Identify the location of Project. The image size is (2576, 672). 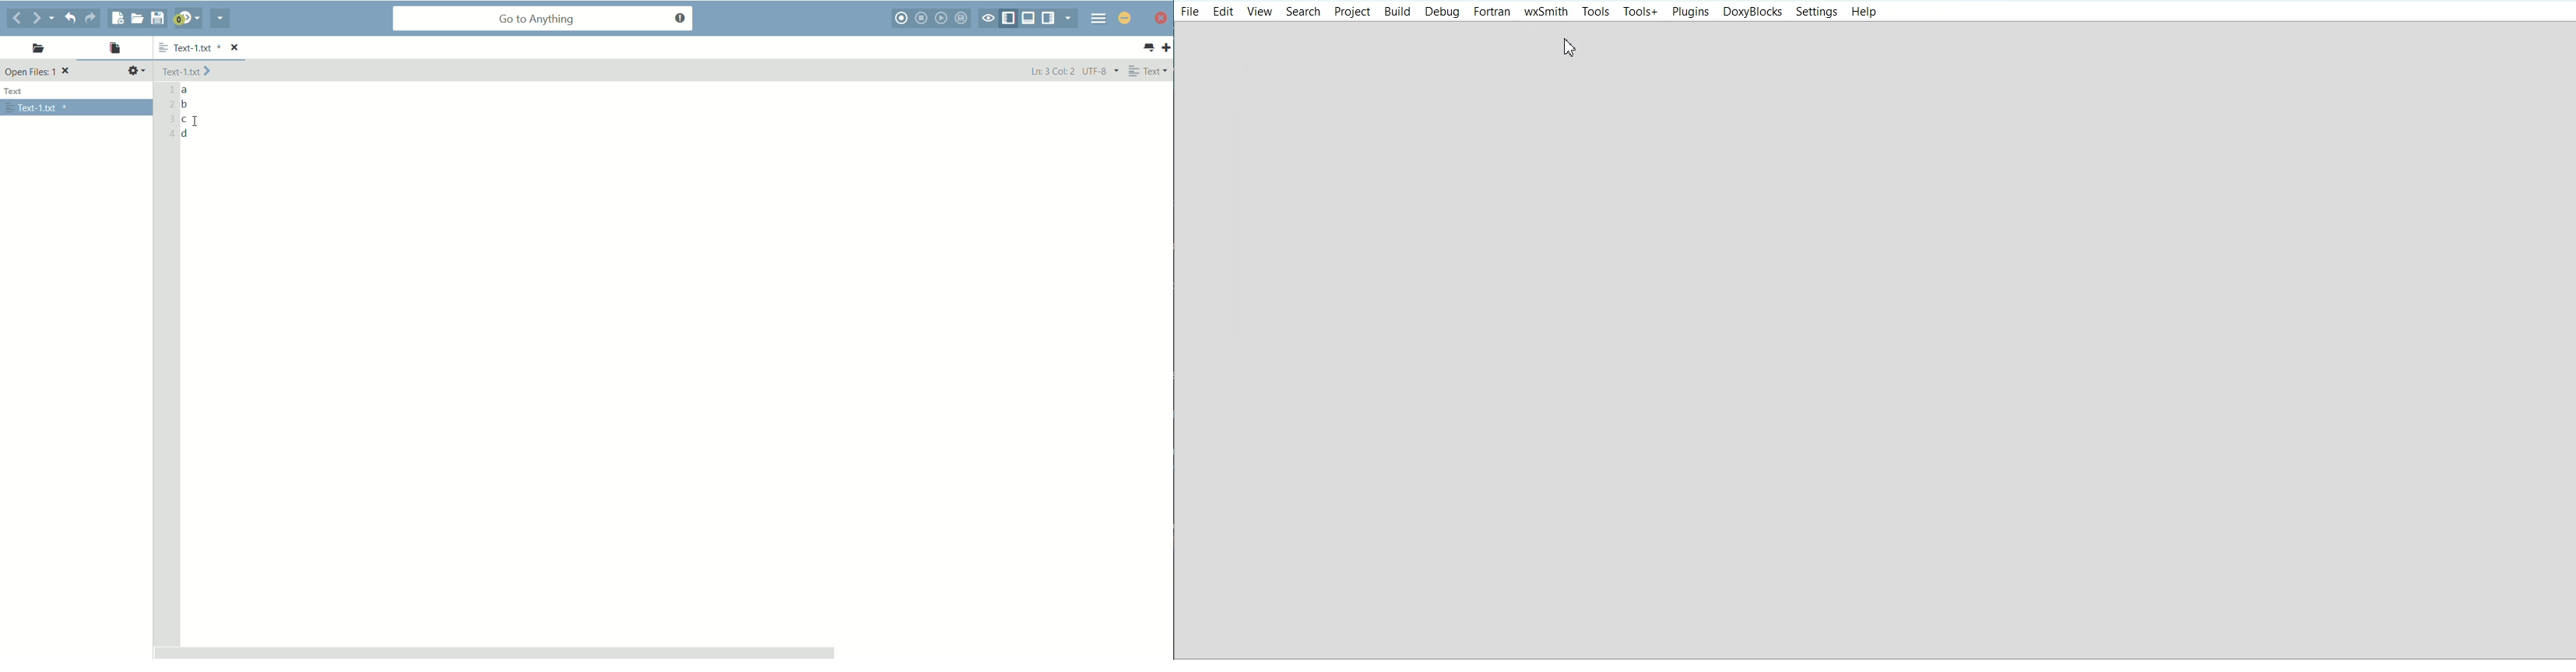
(1351, 11).